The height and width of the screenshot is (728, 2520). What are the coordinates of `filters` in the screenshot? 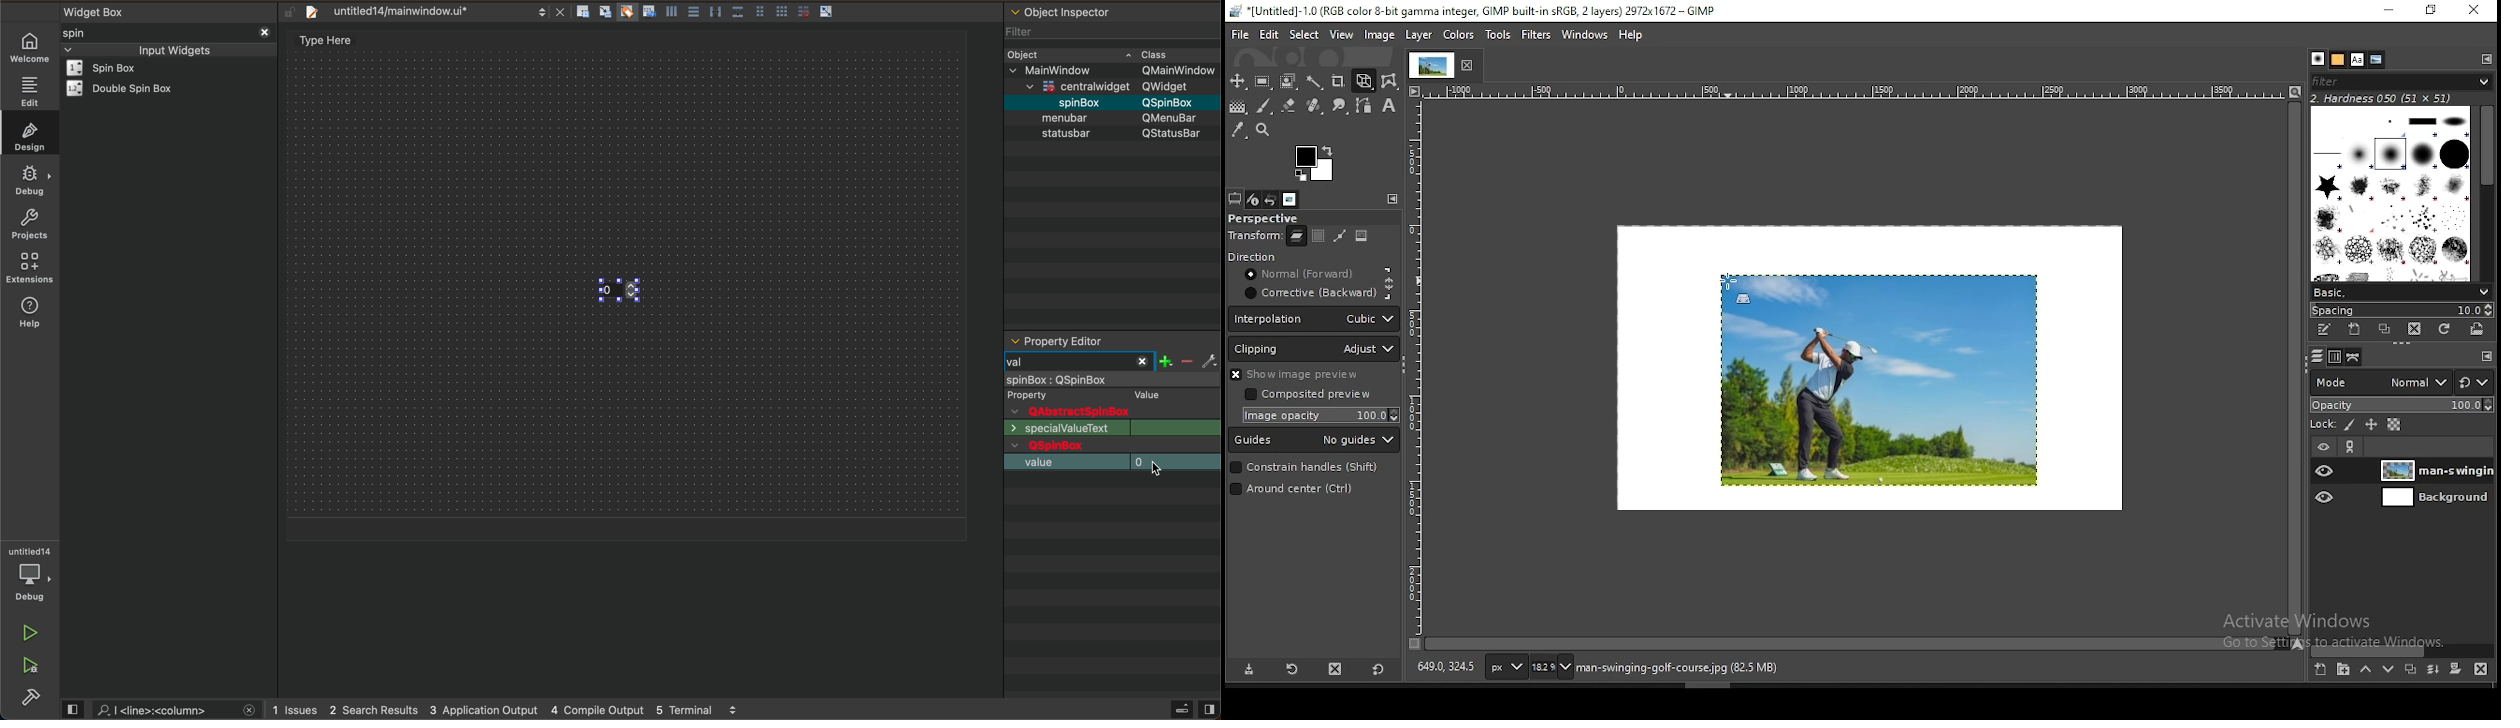 It's located at (1535, 34).